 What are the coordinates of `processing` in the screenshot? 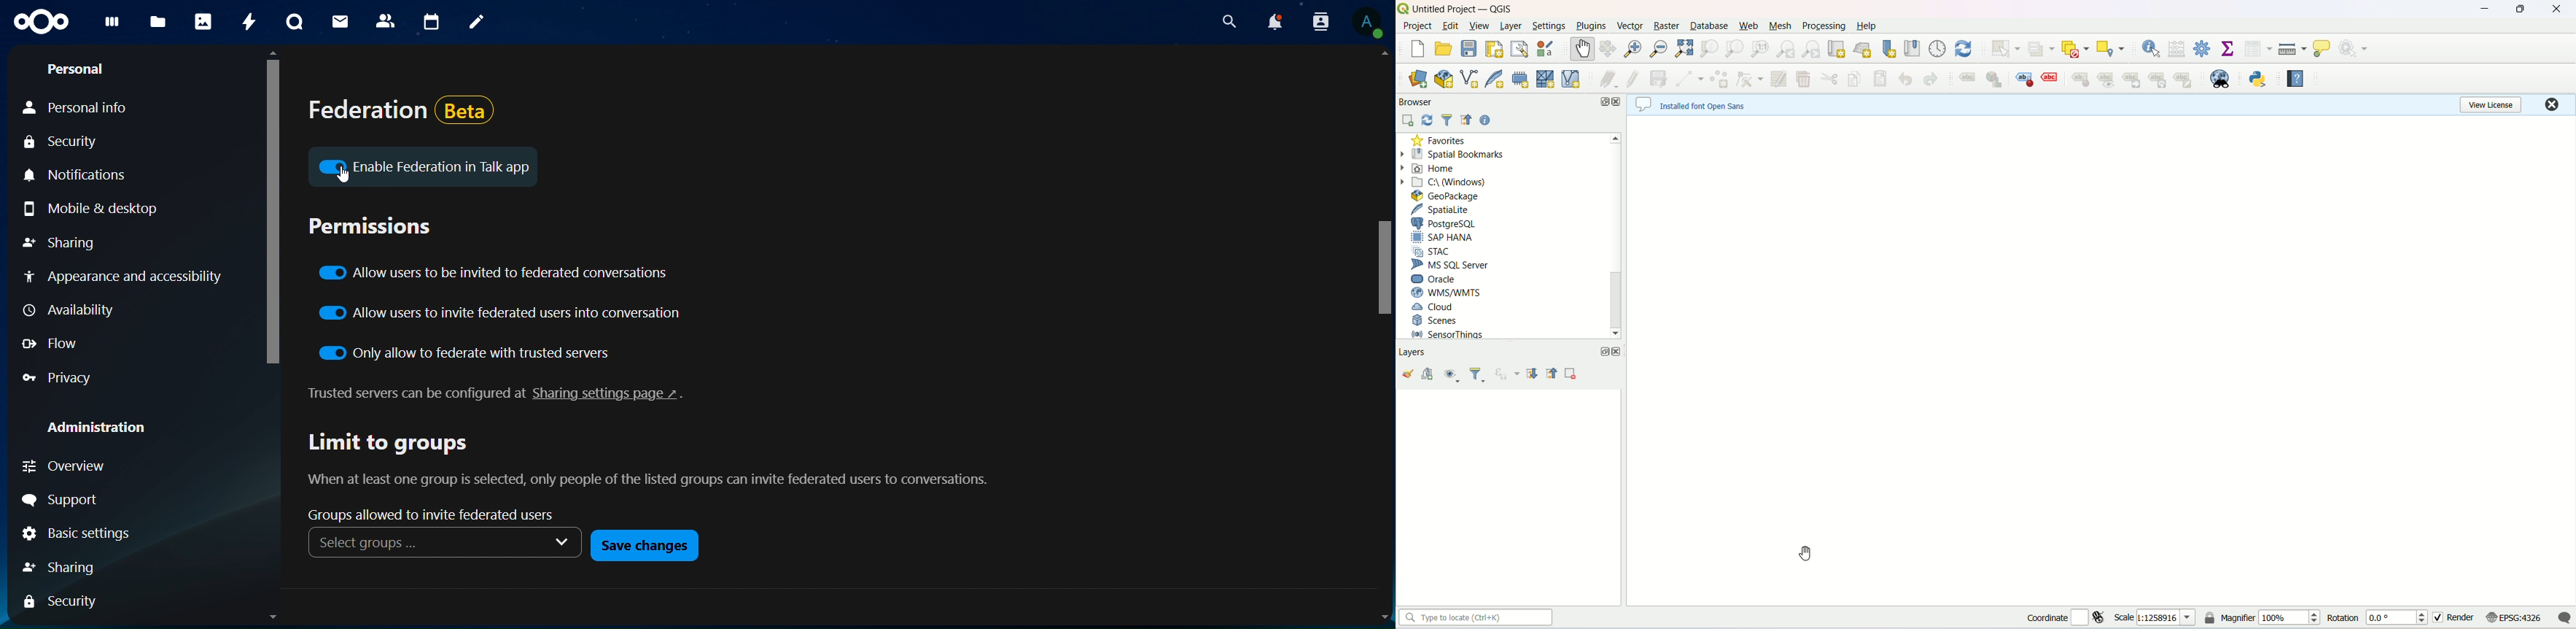 It's located at (1825, 26).